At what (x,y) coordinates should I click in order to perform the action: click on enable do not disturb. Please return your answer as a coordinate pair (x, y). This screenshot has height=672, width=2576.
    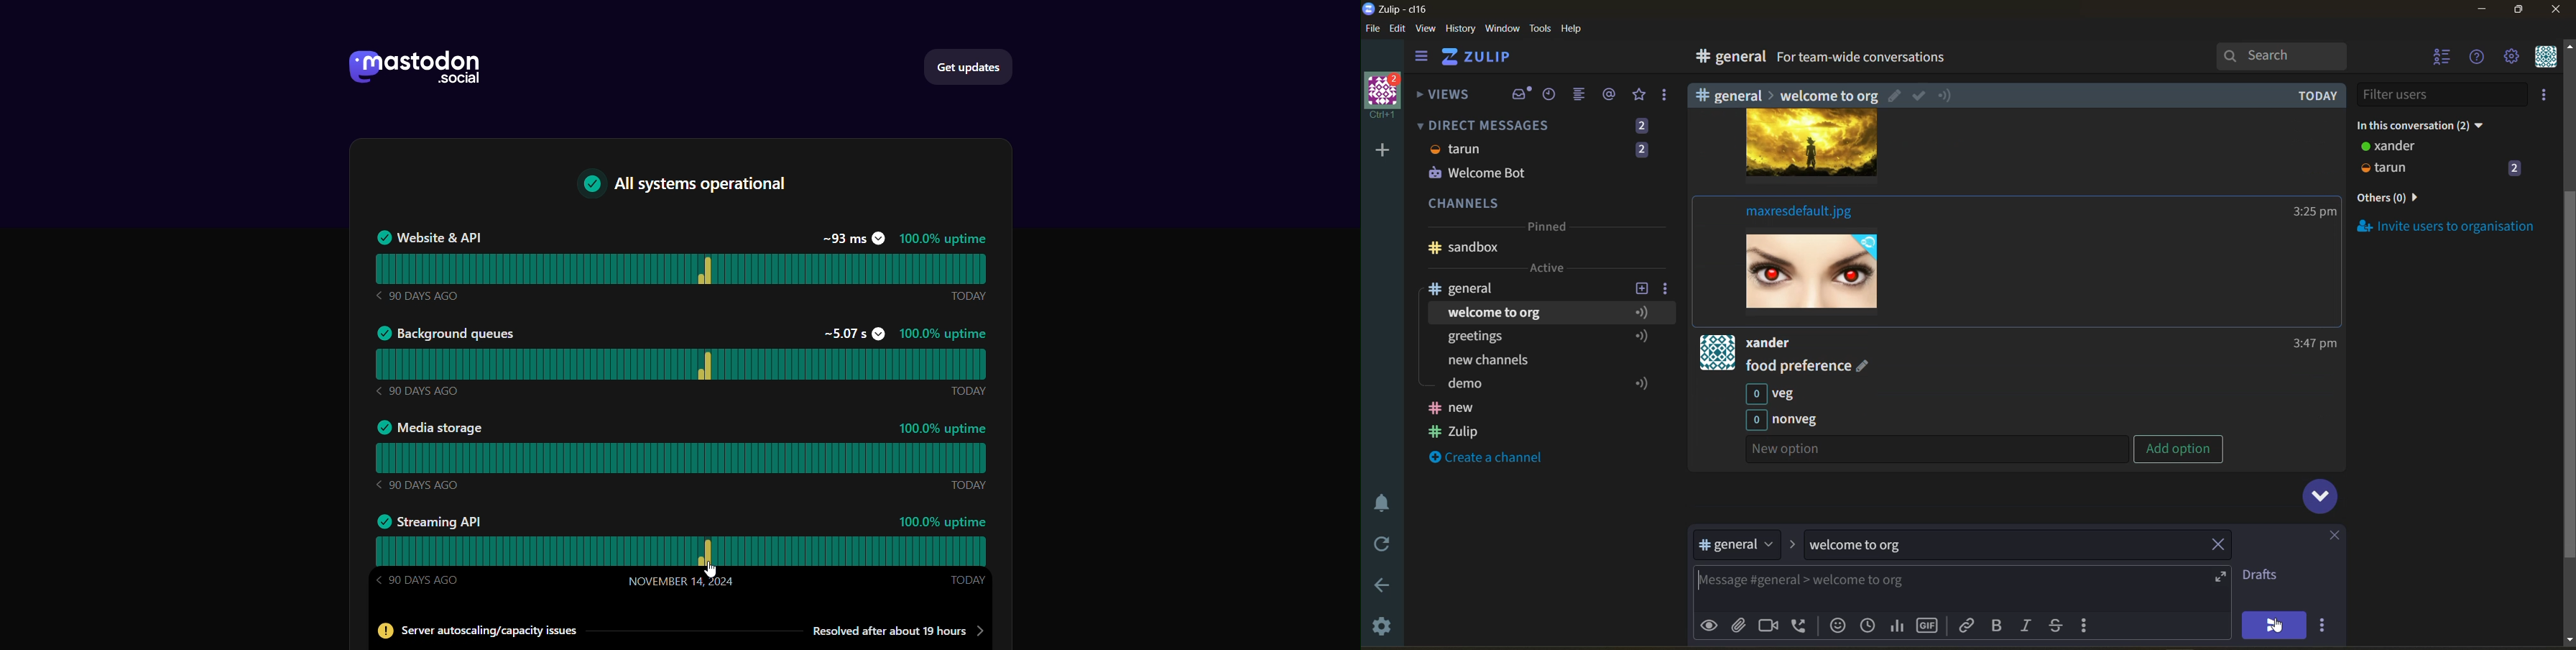
    Looking at the image, I should click on (1379, 501).